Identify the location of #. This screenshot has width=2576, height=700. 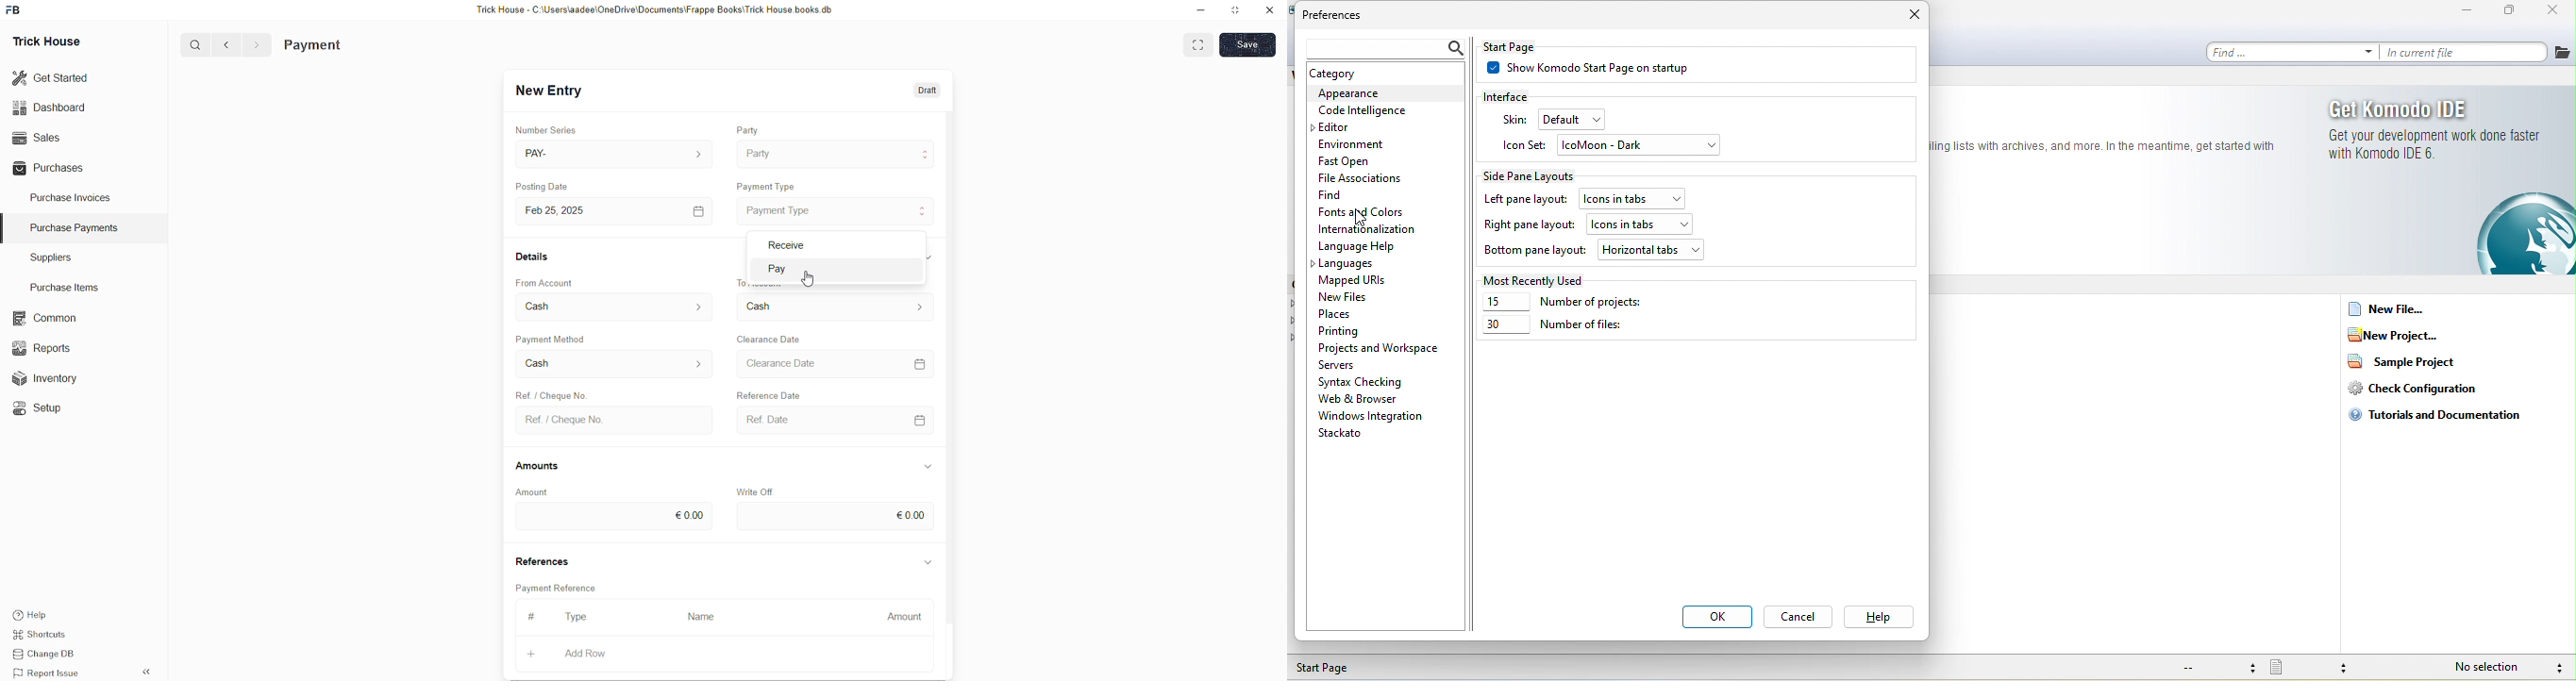
(530, 616).